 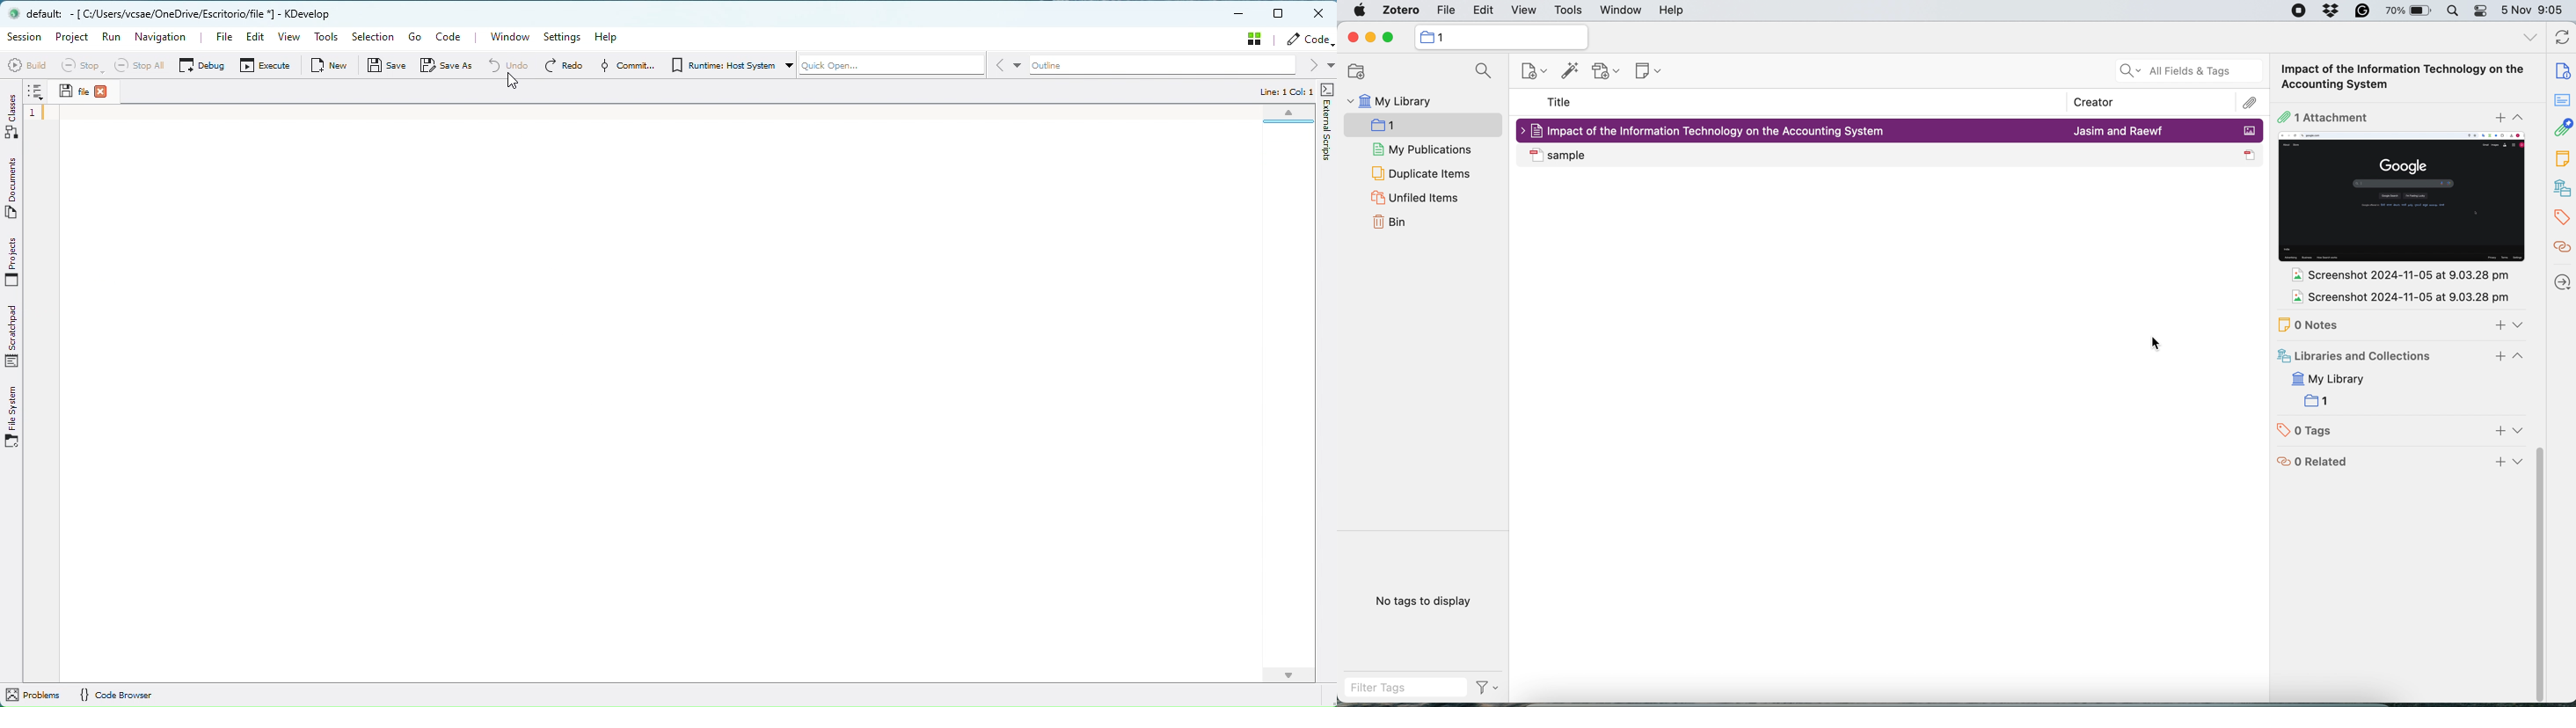 I want to click on libraries and collection, so click(x=2402, y=357).